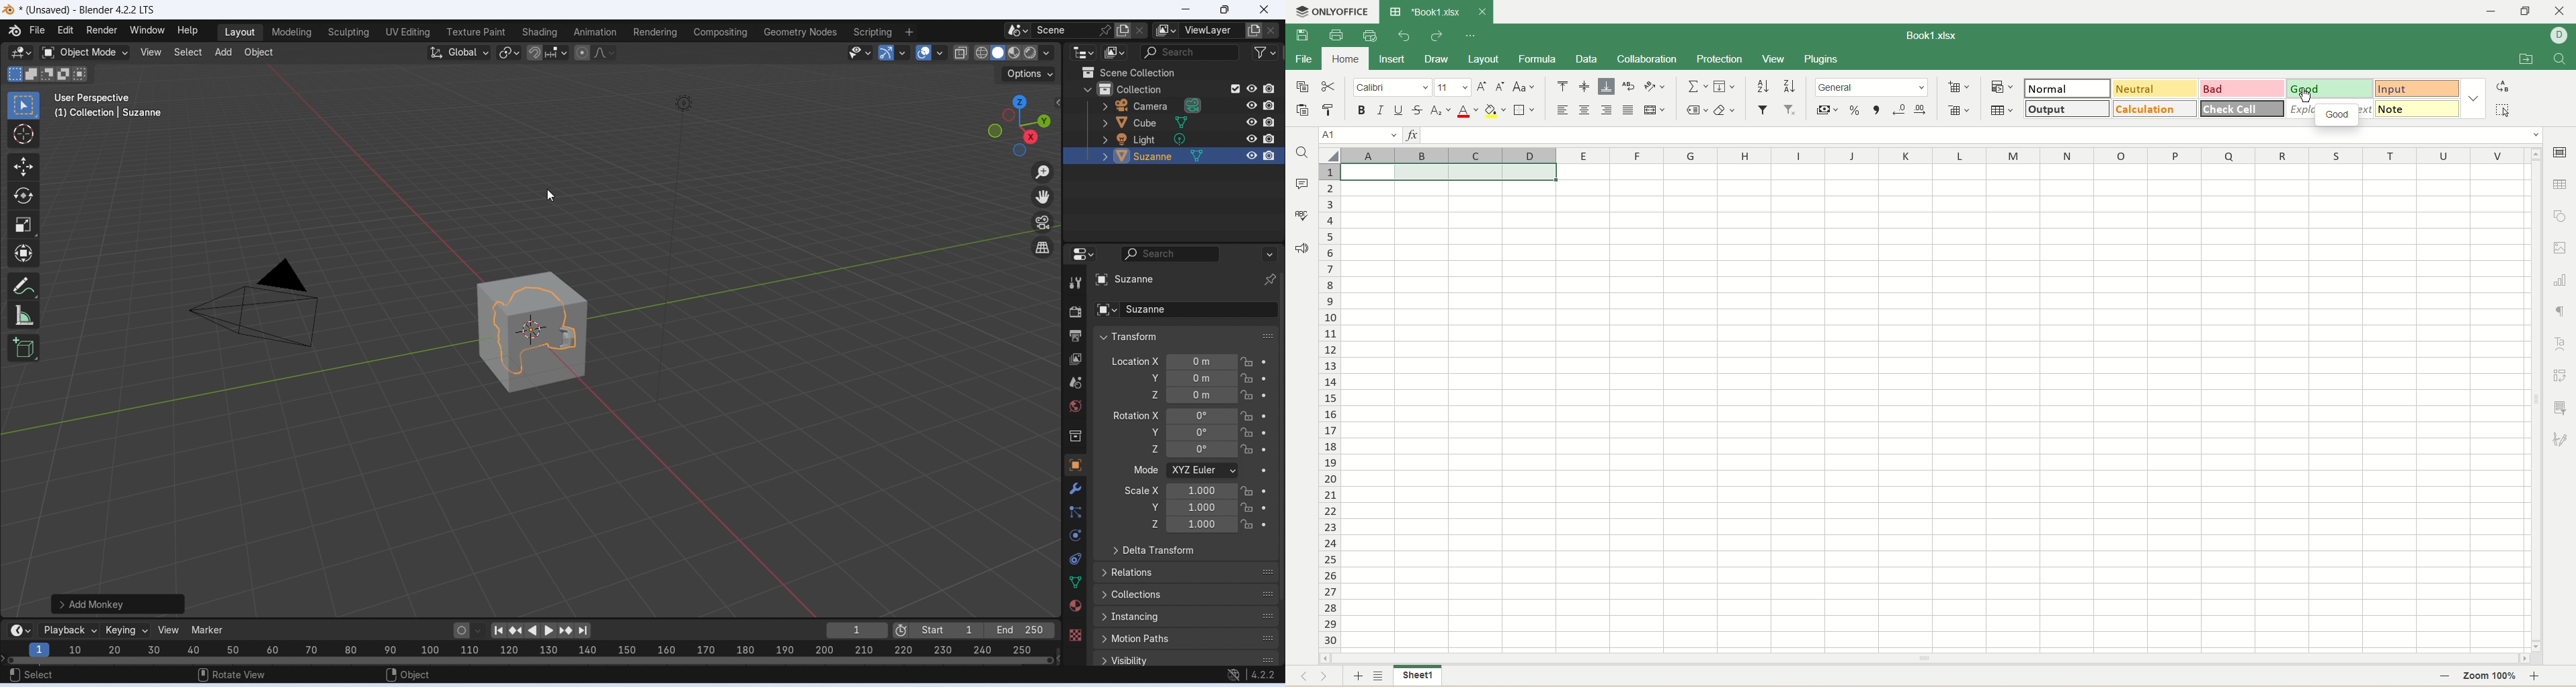 Image resolution: width=2576 pixels, height=700 pixels. Describe the element at coordinates (2561, 308) in the screenshot. I see `paragraph settings` at that location.